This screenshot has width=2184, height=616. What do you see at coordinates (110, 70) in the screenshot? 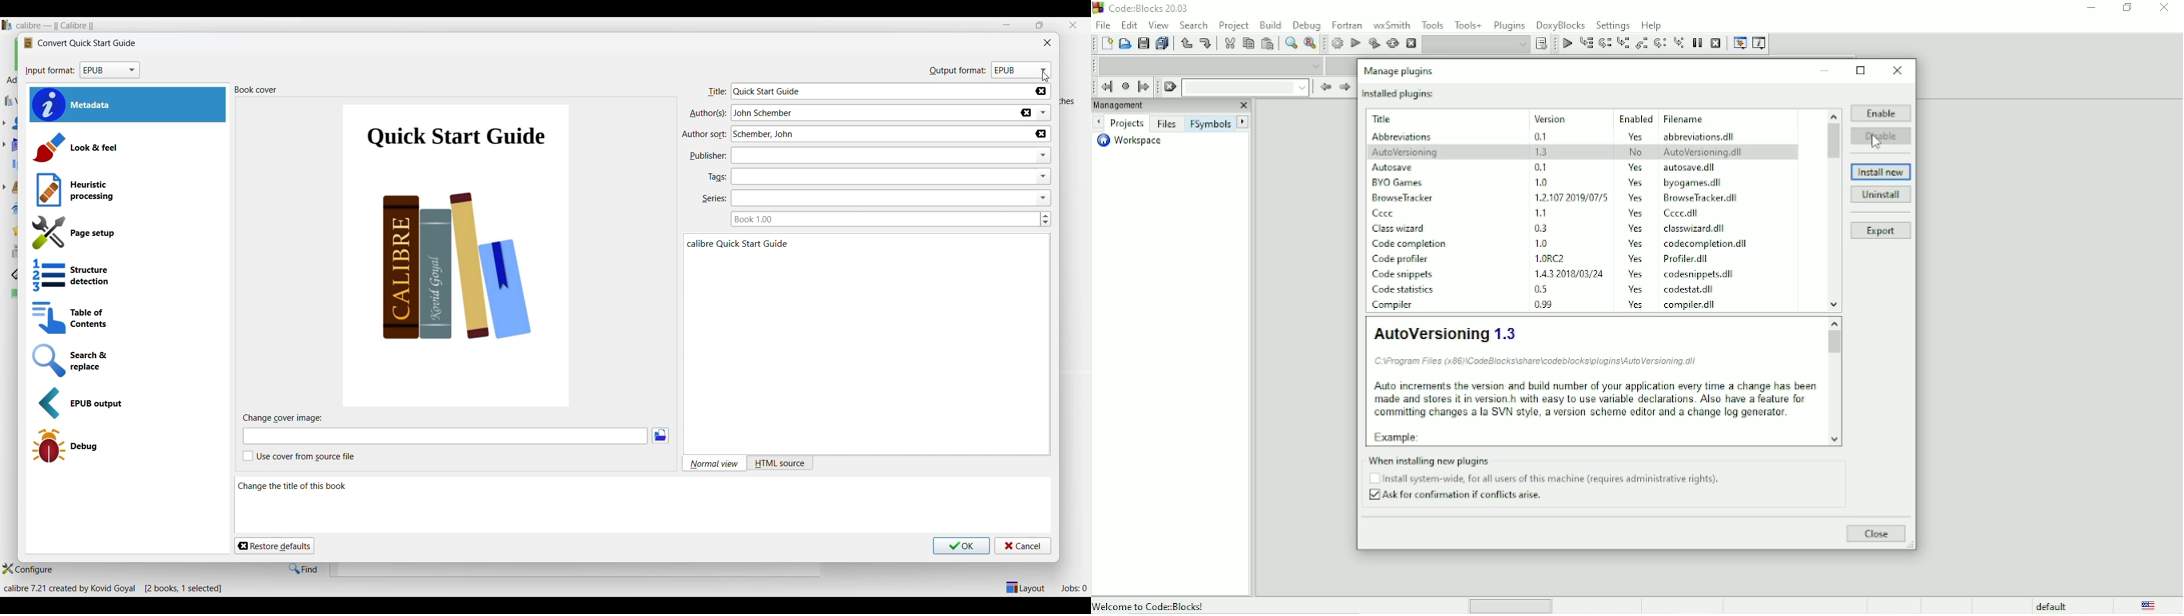
I see `Format options` at bounding box center [110, 70].